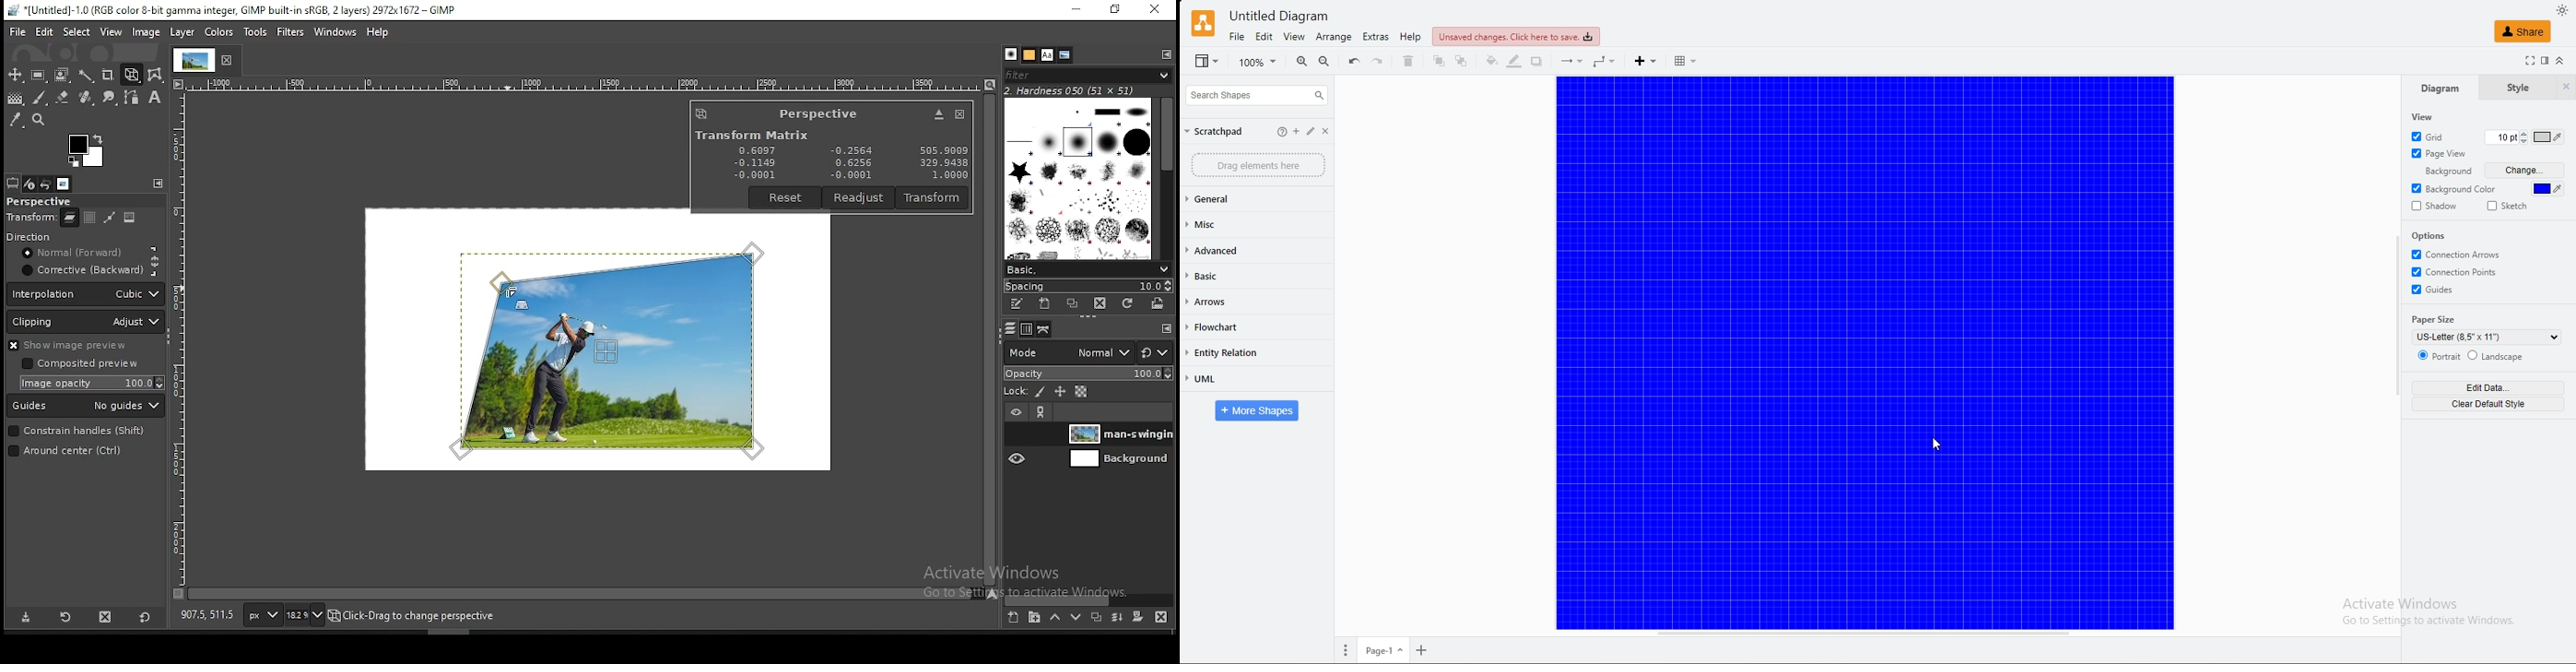  Describe the element at coordinates (133, 75) in the screenshot. I see `unified transform tool` at that location.